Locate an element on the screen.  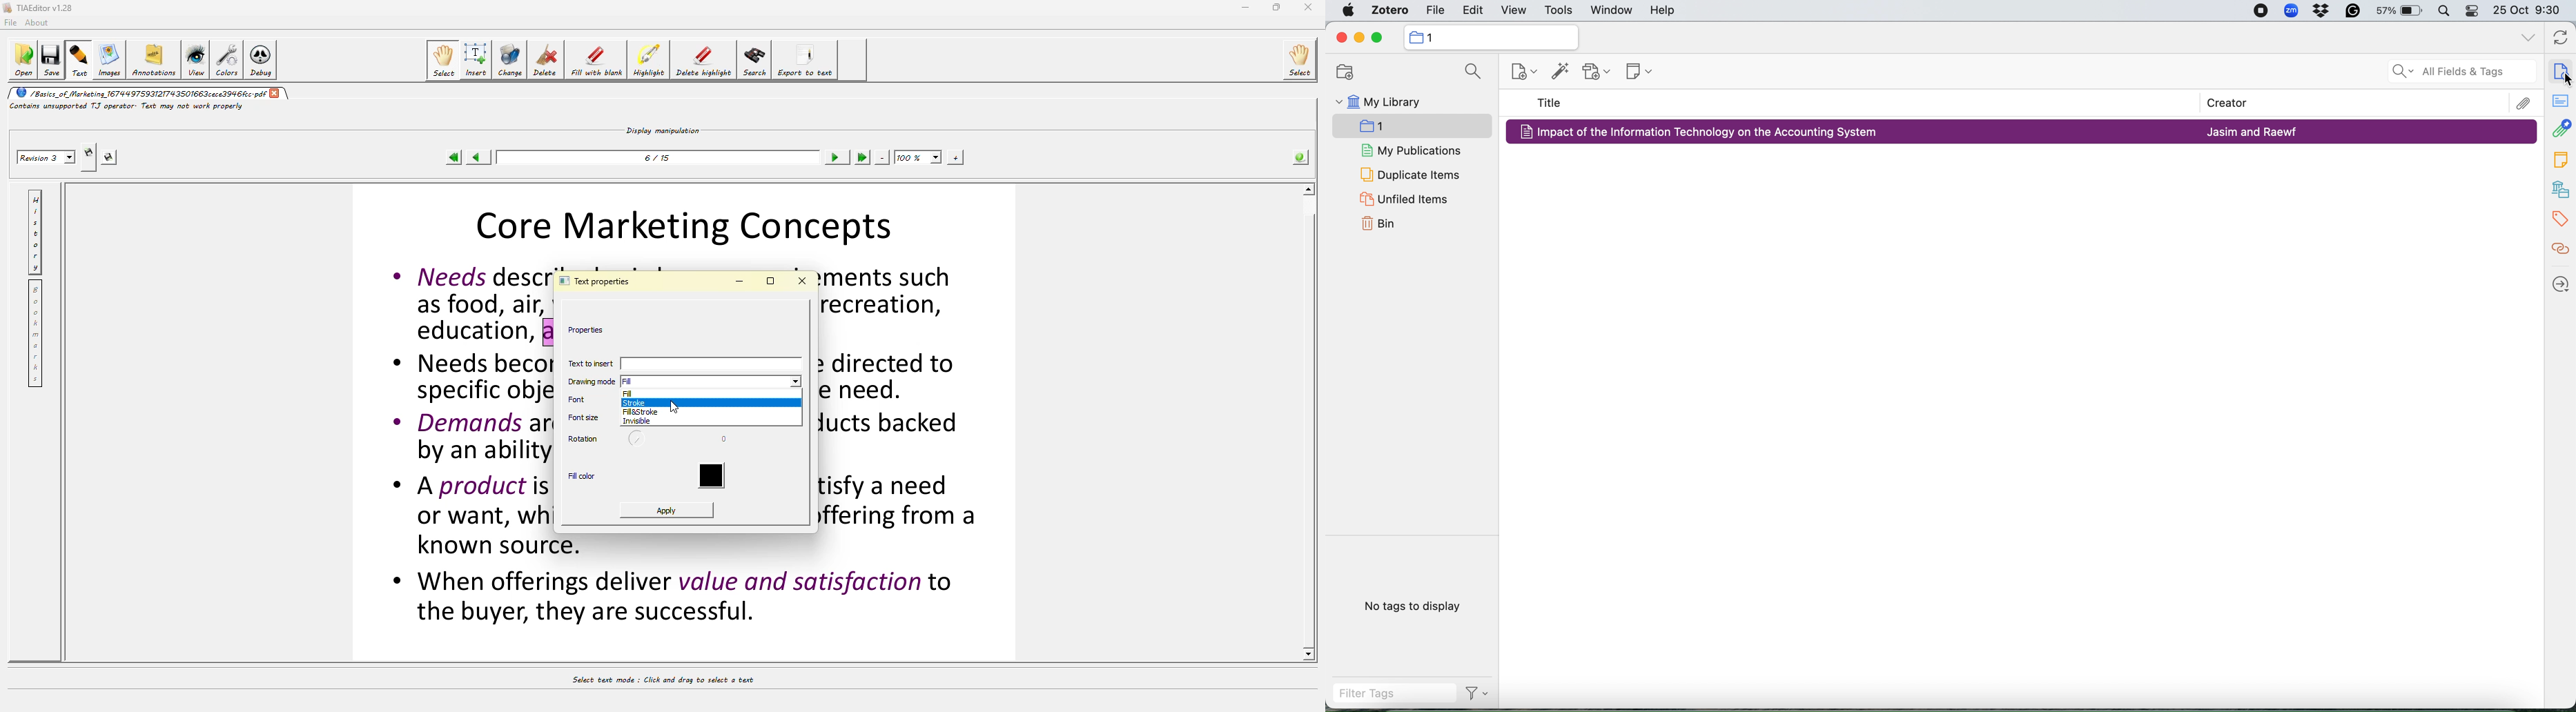
close is located at coordinates (1339, 38).